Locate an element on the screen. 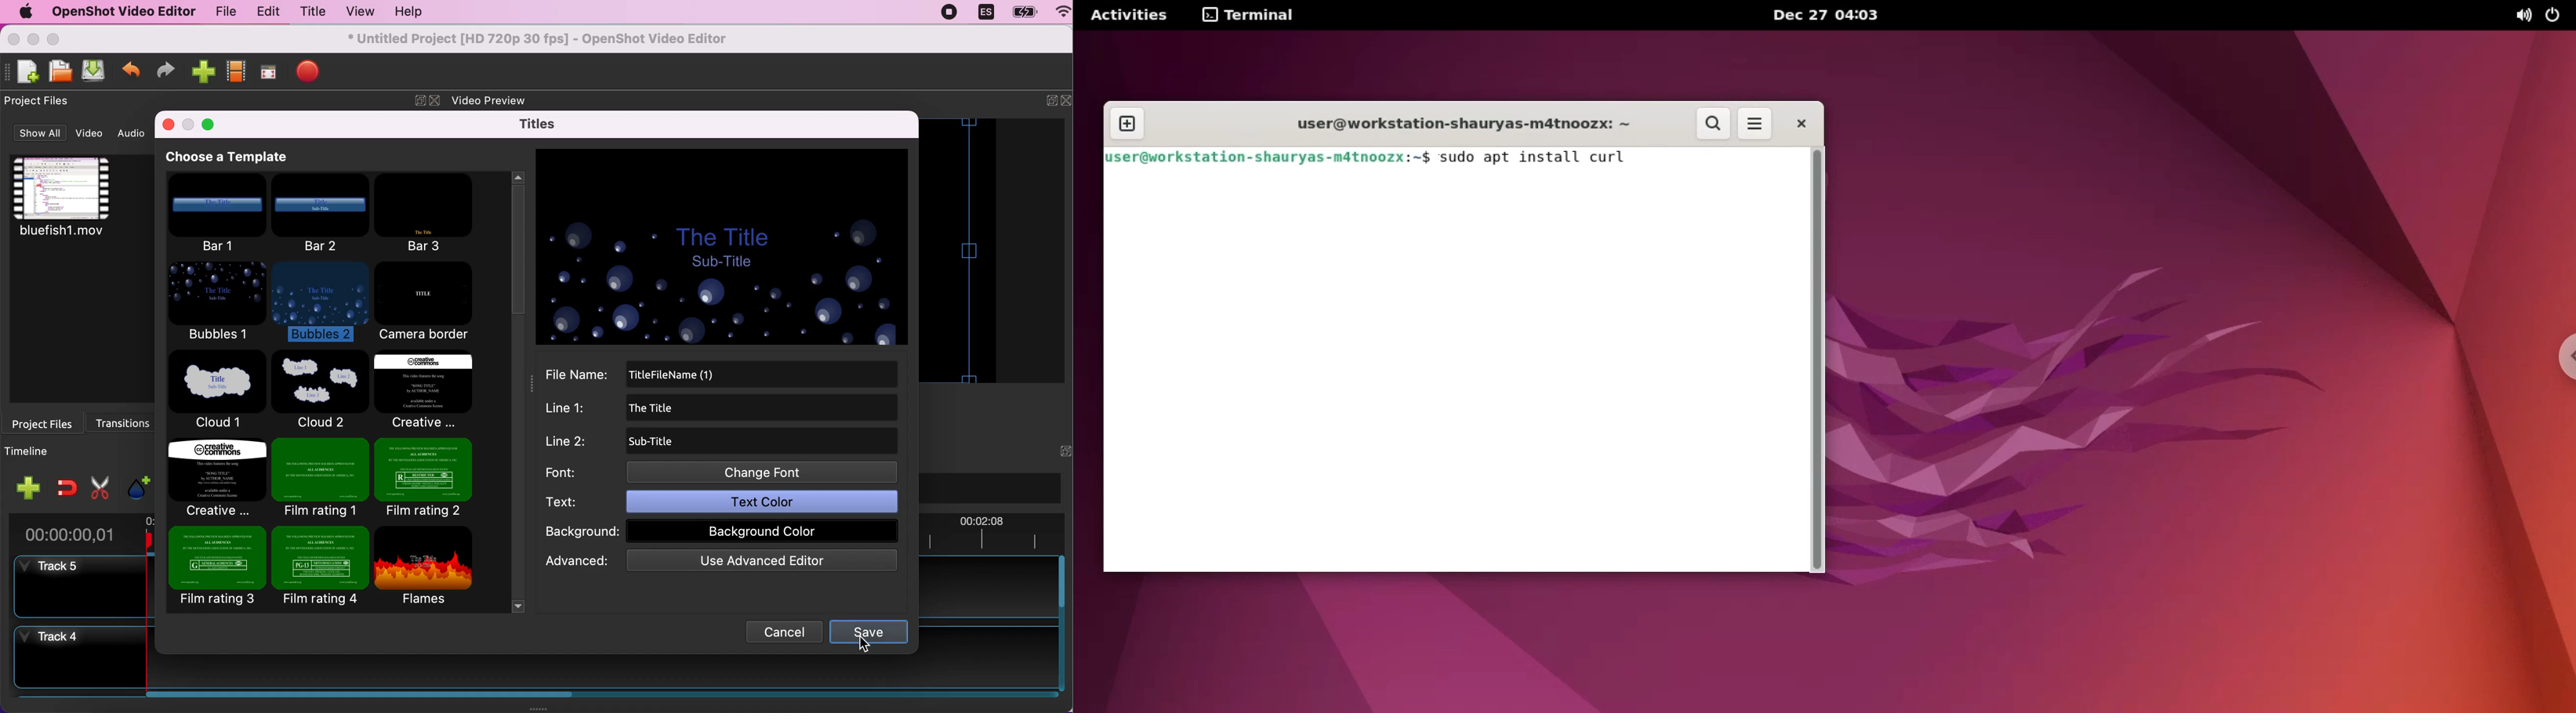  close is located at coordinates (1066, 101).